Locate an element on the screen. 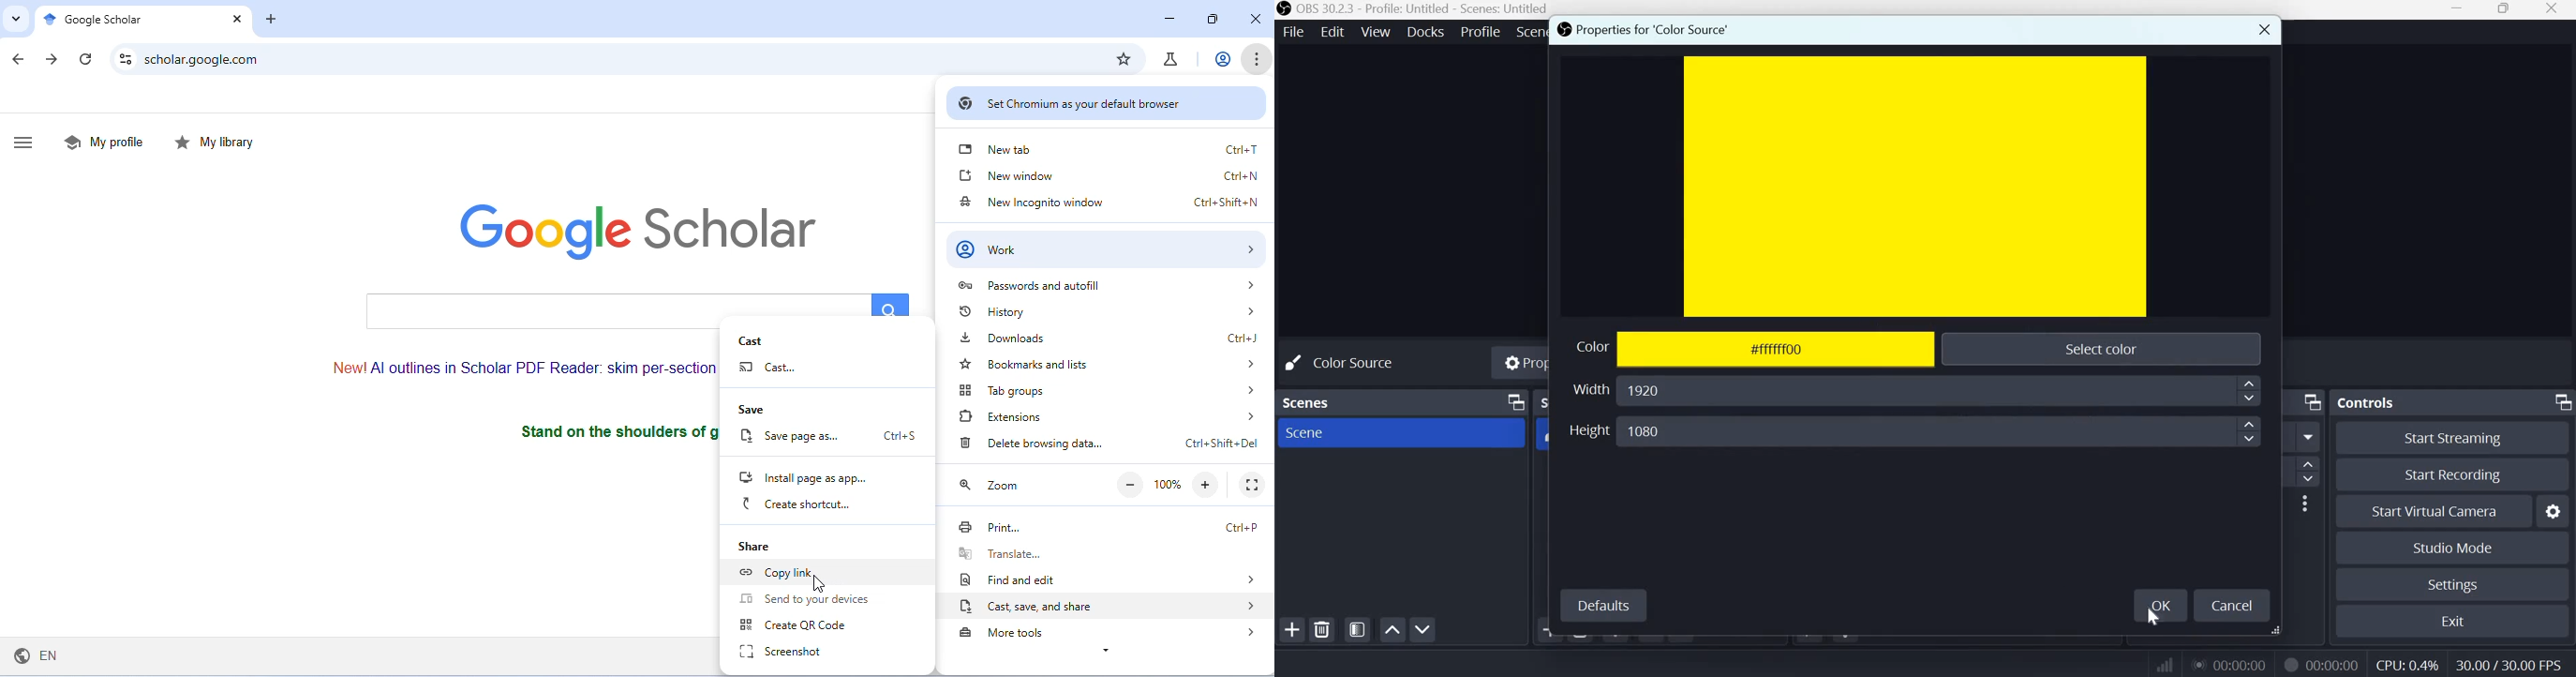 This screenshot has height=700, width=2576. install page as app.. is located at coordinates (812, 479).